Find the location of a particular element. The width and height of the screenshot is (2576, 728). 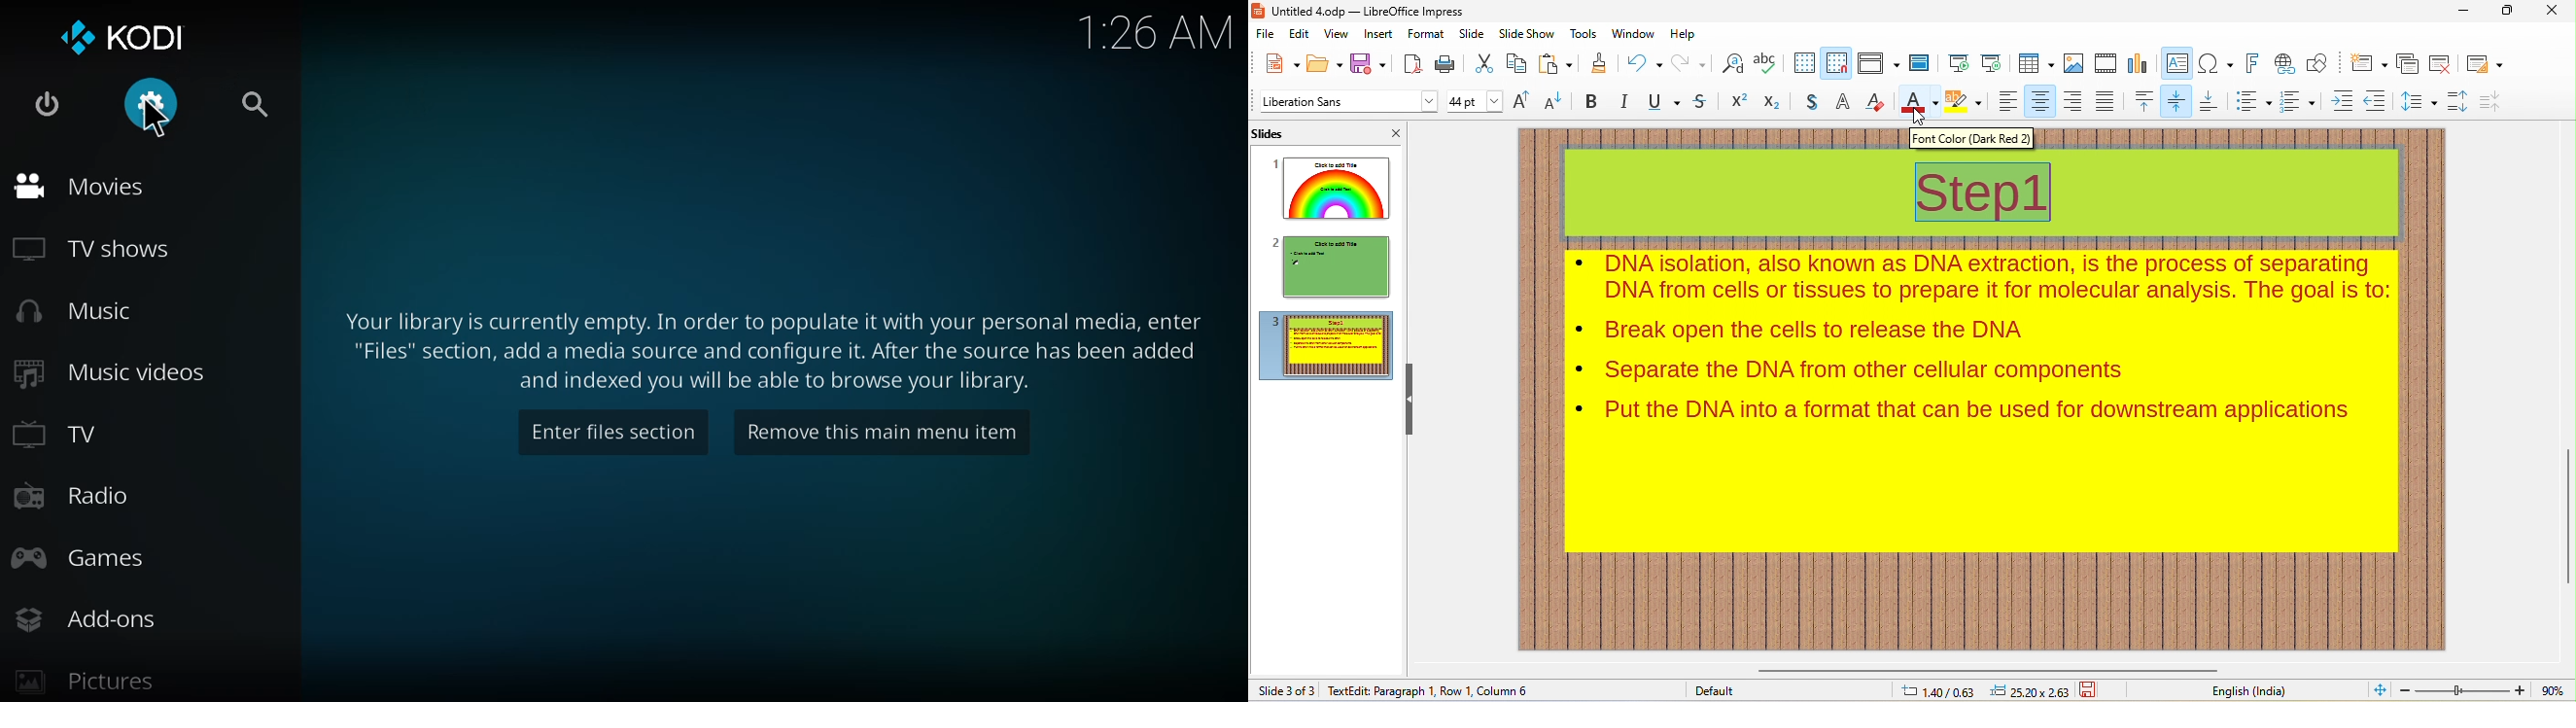

justified is located at coordinates (2105, 101).